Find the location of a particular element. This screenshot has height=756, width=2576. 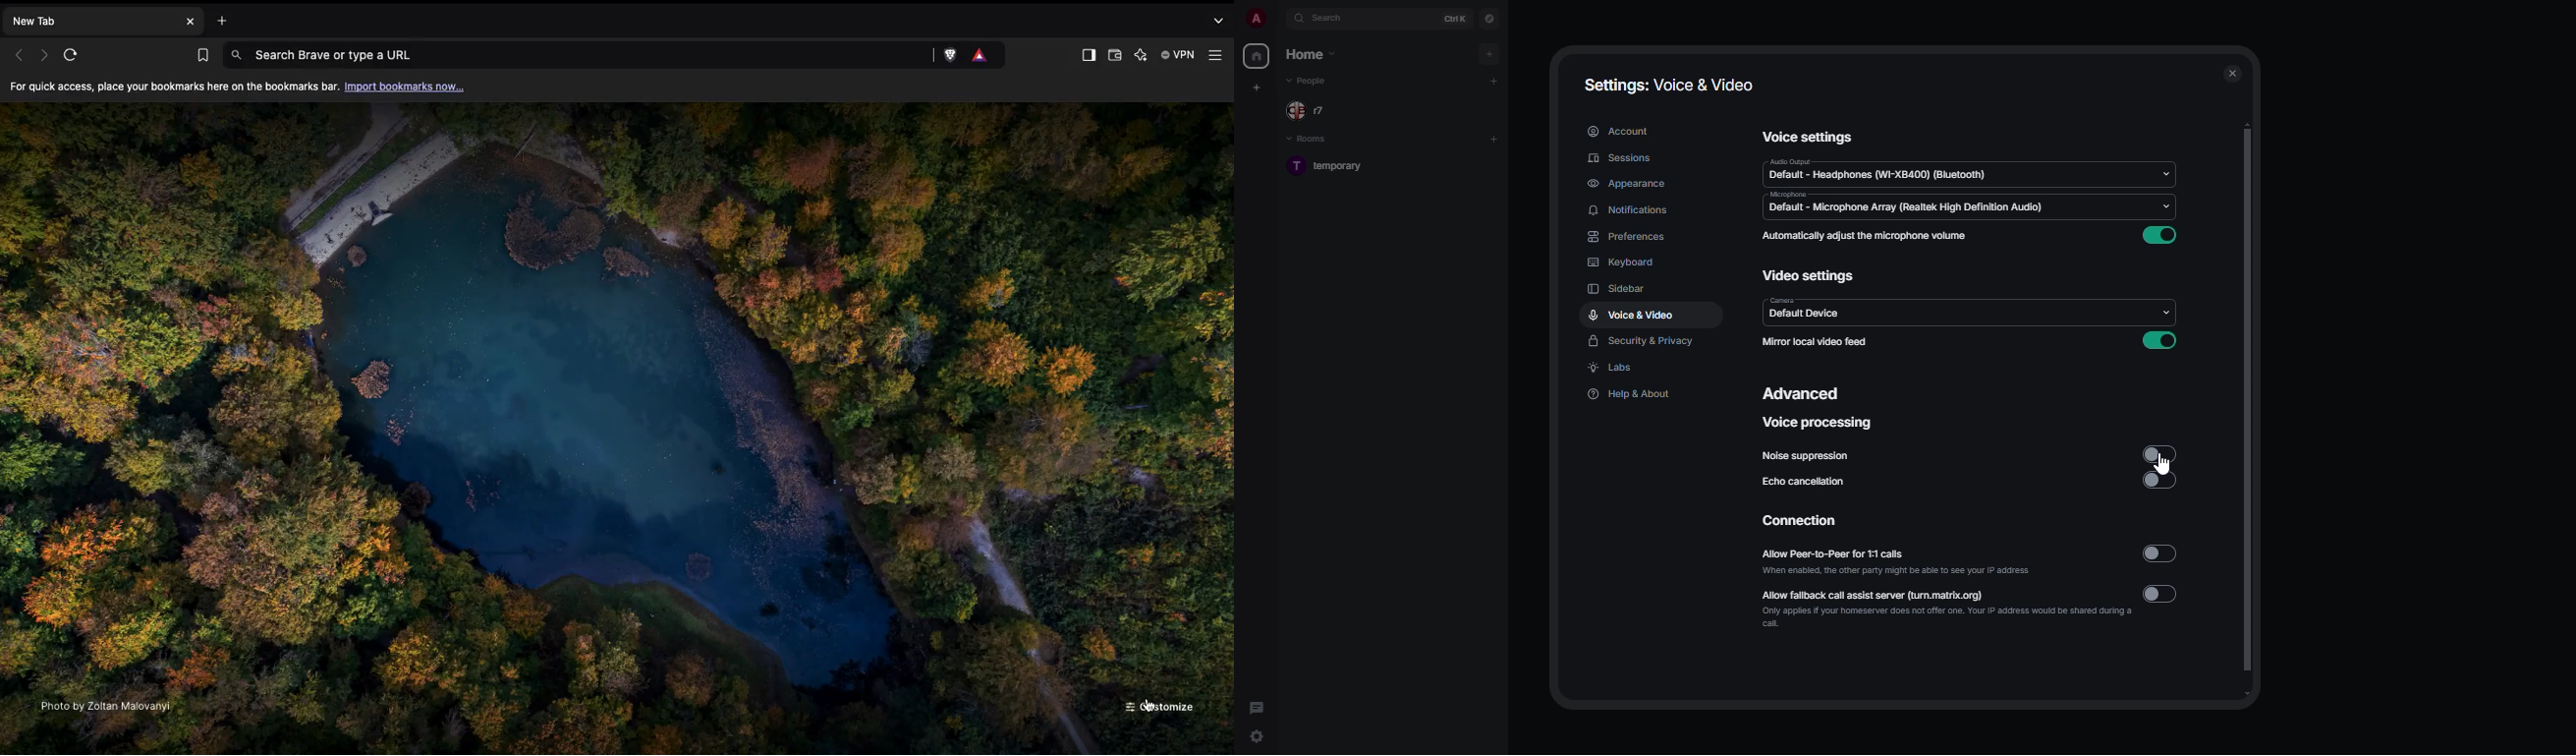

close is located at coordinates (2234, 73).